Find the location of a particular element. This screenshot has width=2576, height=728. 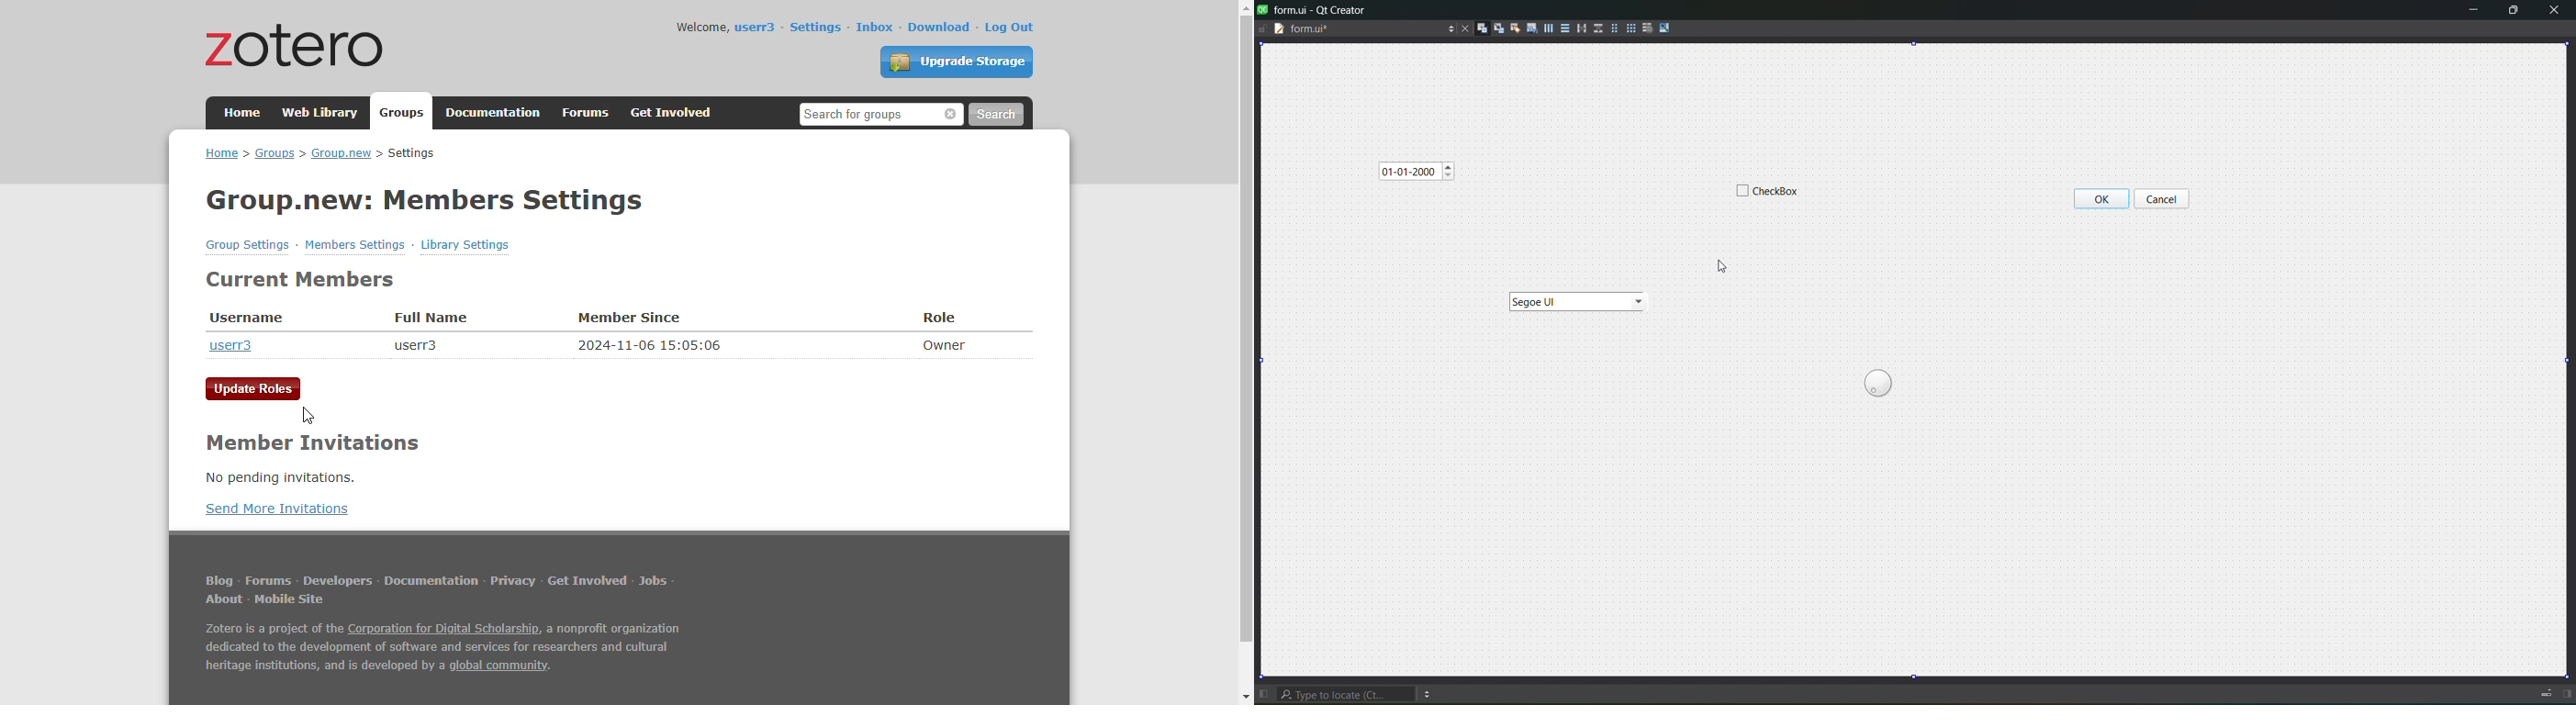

settings is located at coordinates (815, 27).